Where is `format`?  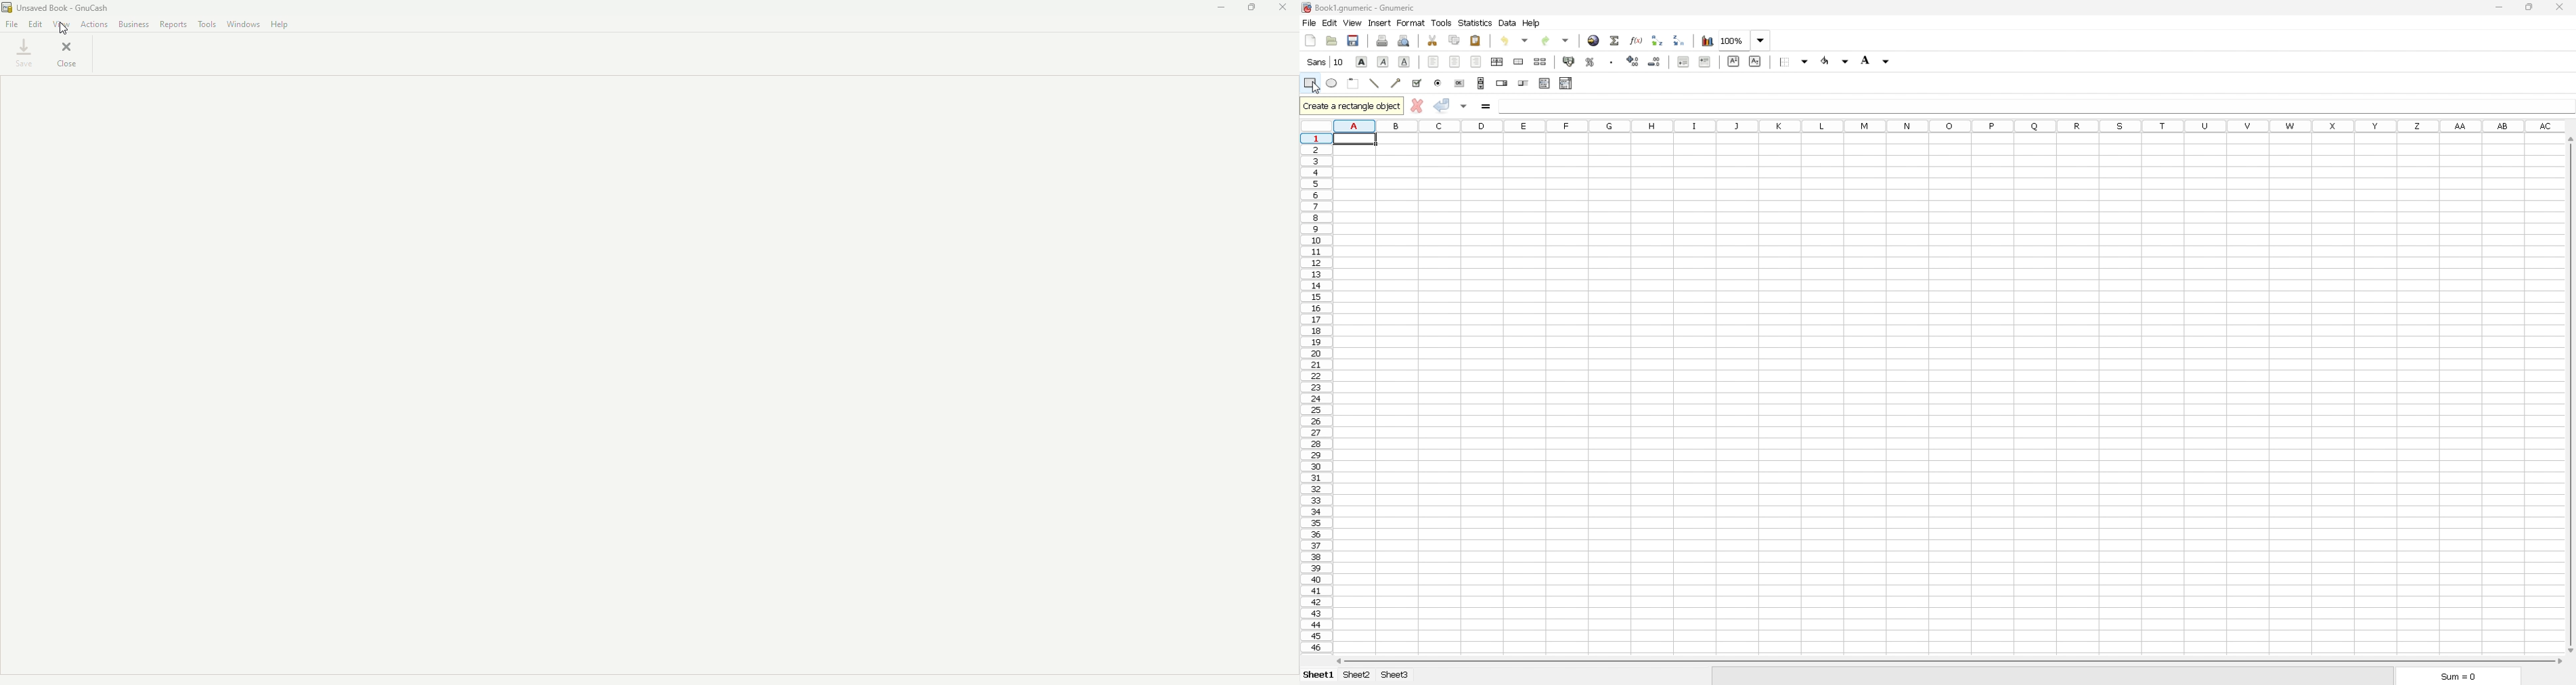
format is located at coordinates (1412, 22).